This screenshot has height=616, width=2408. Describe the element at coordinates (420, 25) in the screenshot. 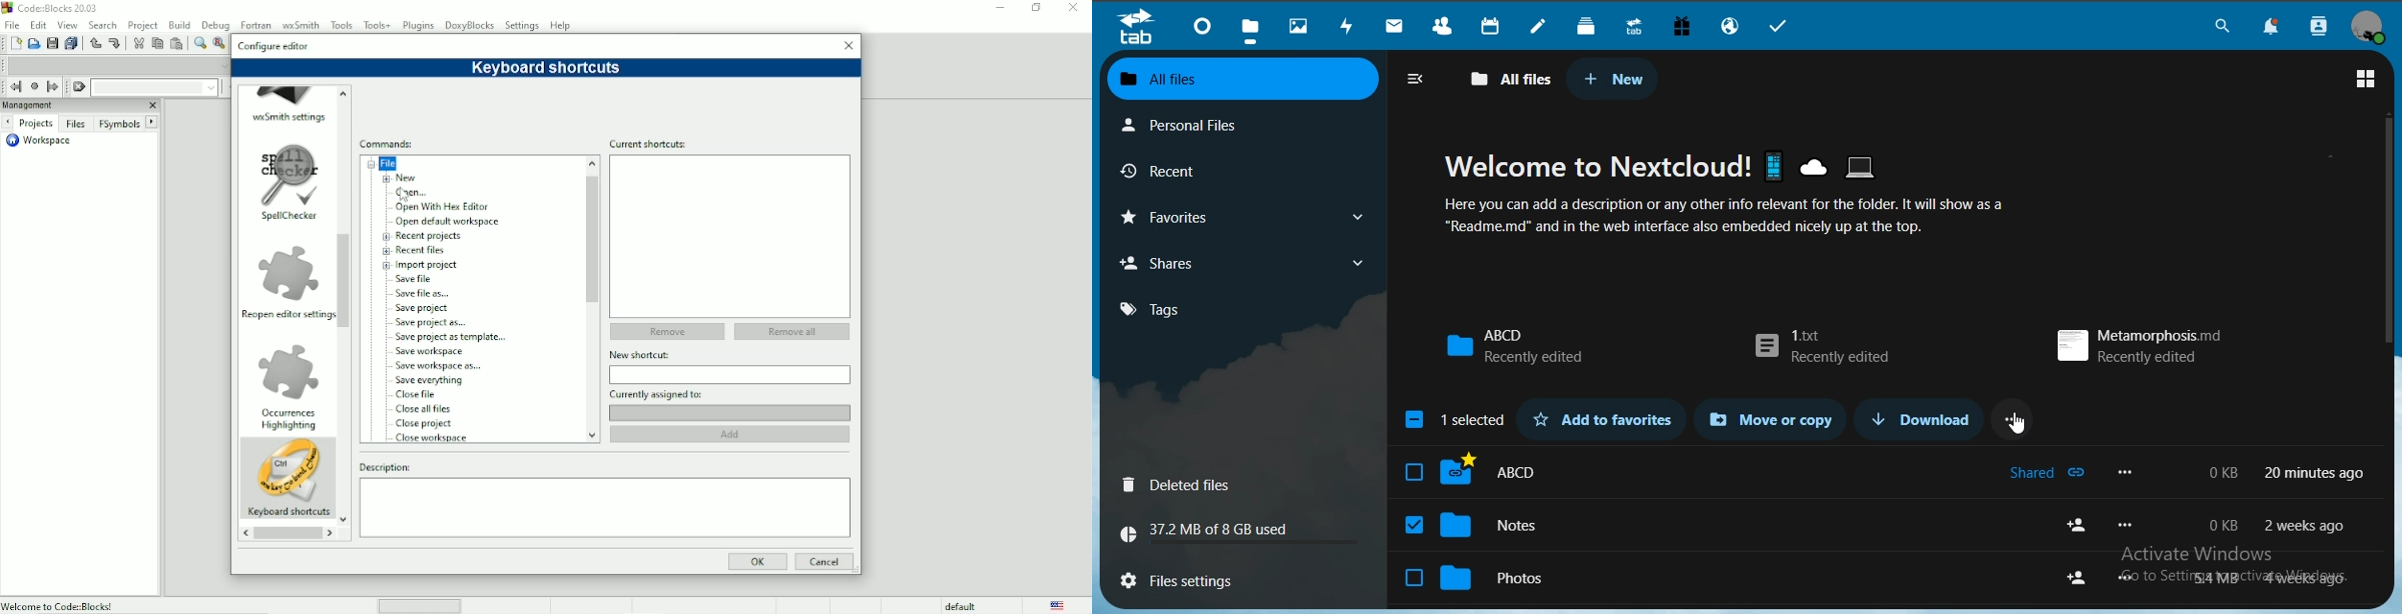

I see `Plugins` at that location.